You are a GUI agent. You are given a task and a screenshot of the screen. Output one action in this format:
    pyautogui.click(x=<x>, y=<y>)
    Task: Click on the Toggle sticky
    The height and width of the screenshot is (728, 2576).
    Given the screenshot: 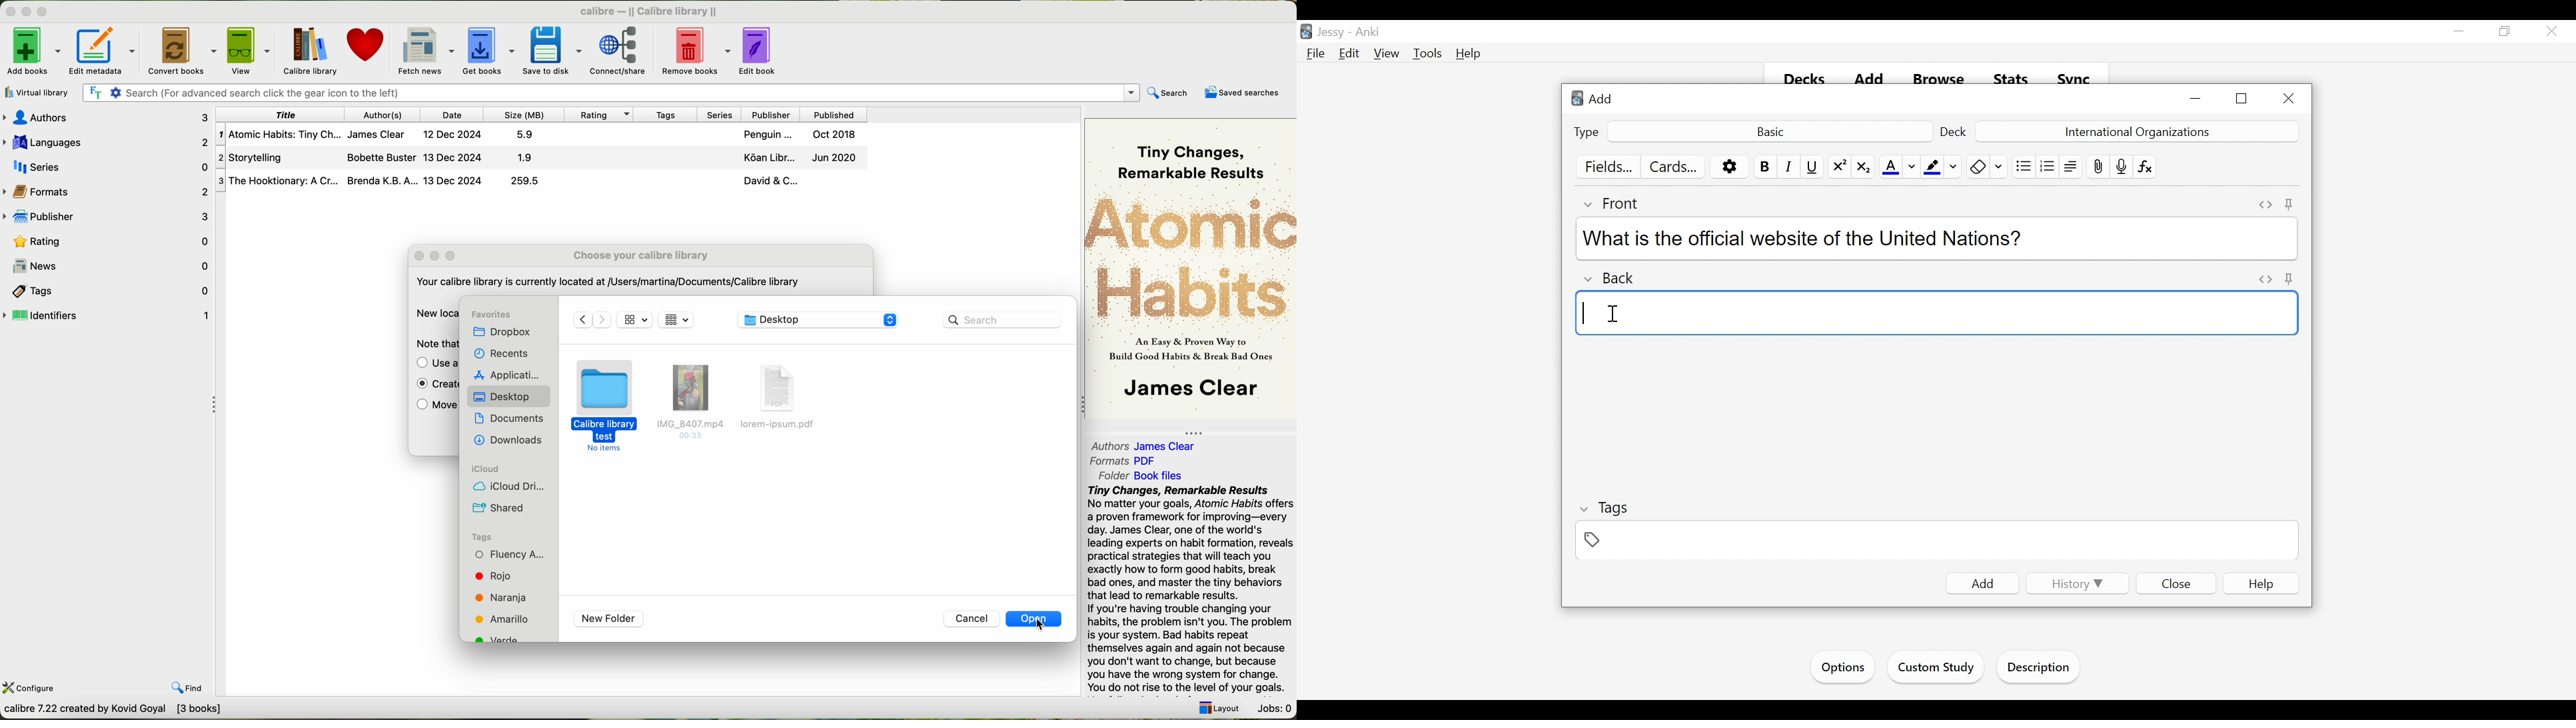 What is the action you would take?
    pyautogui.click(x=2291, y=204)
    